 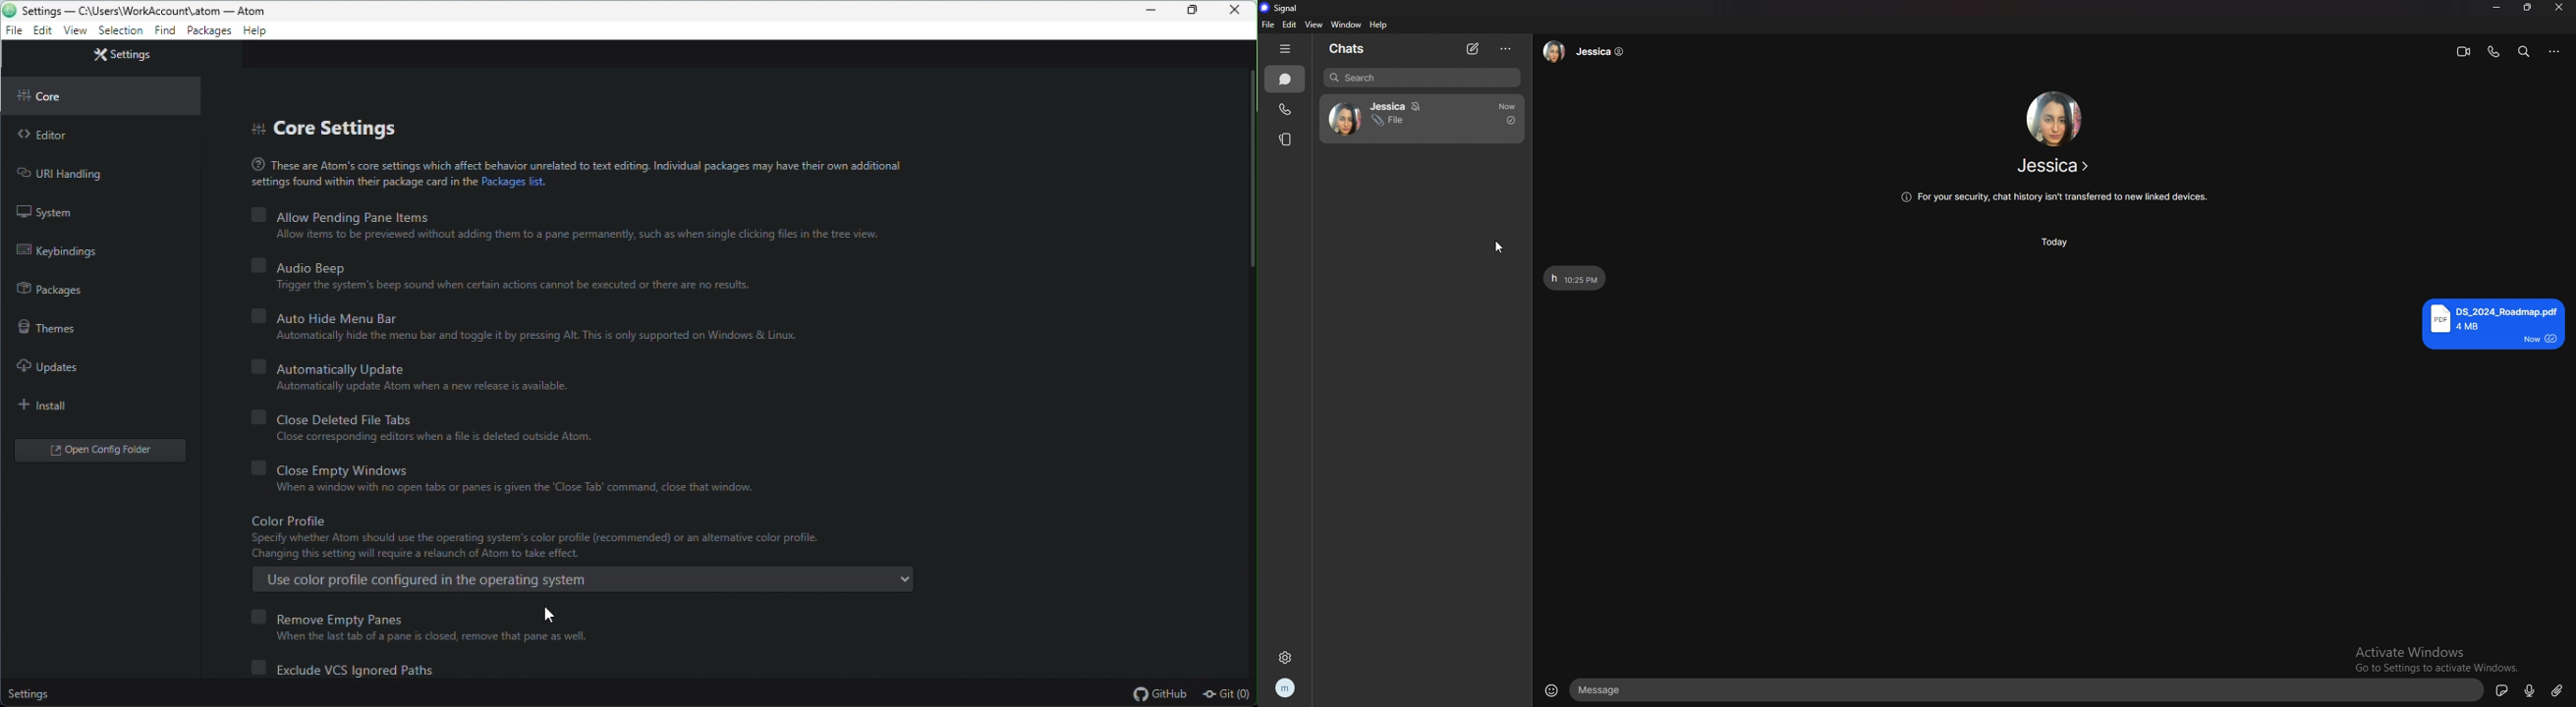 I want to click on attachment, so click(x=2558, y=689).